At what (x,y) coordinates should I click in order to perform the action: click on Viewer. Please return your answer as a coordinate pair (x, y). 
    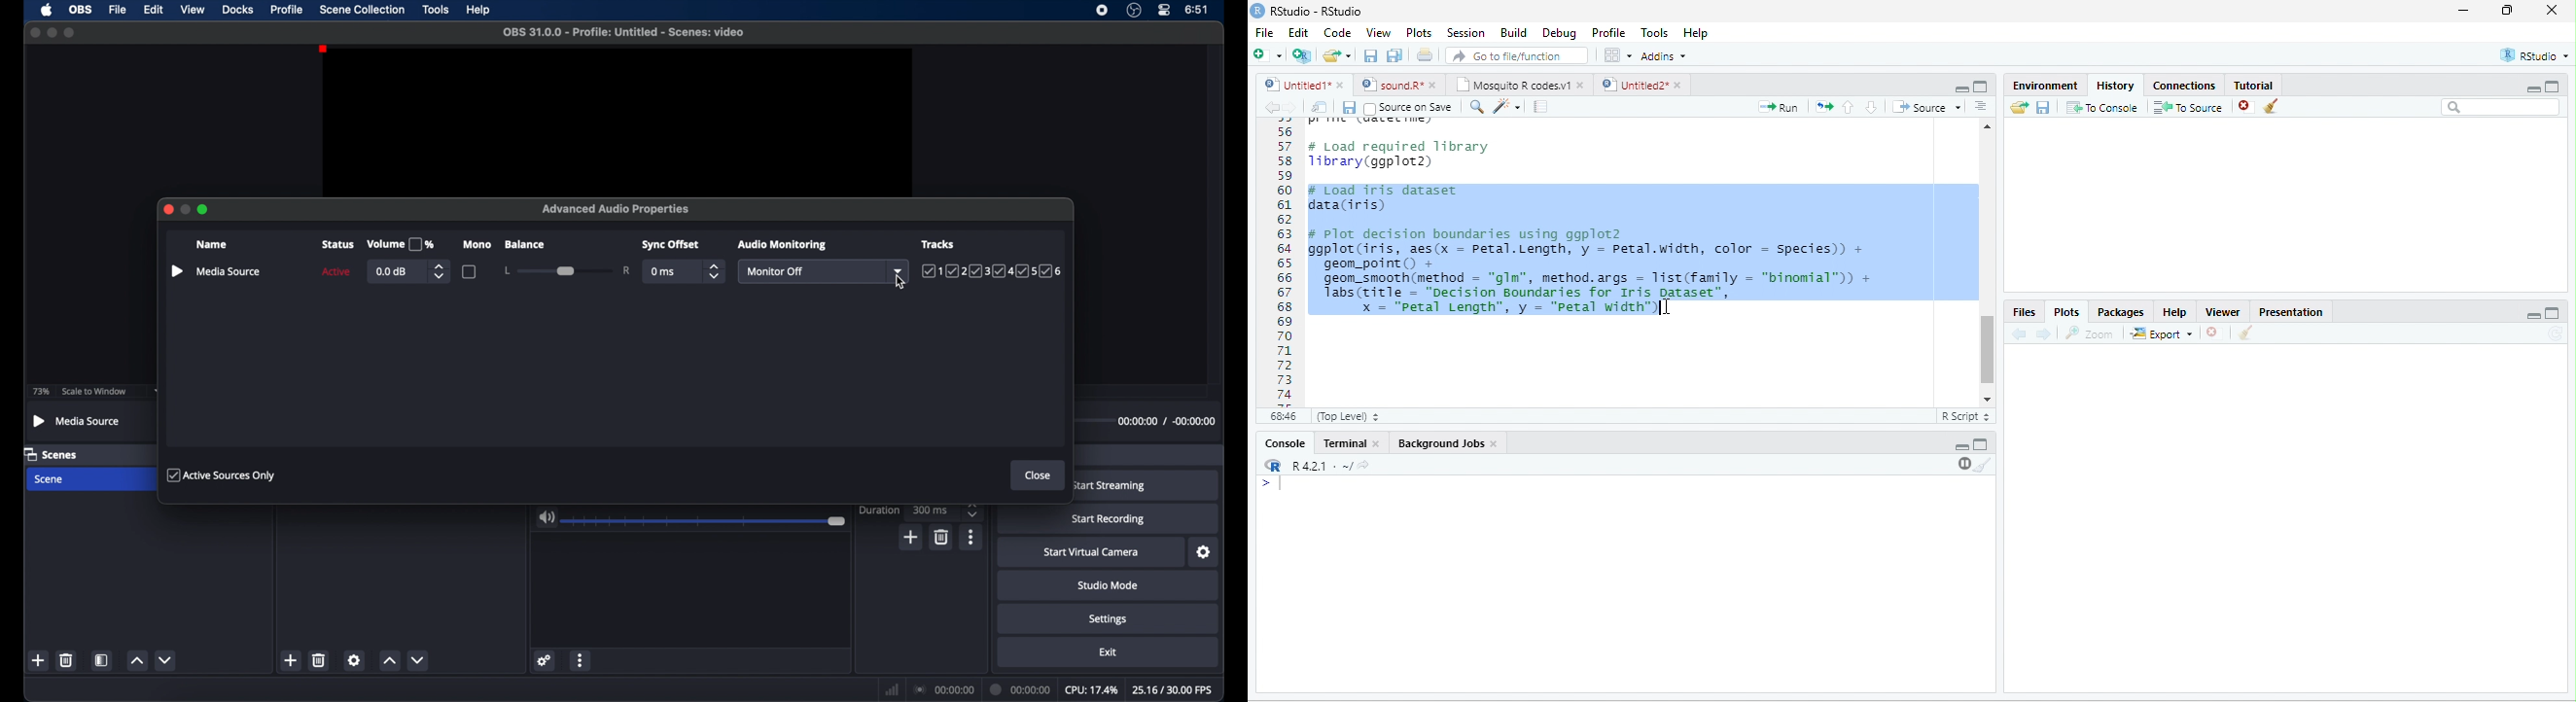
    Looking at the image, I should click on (2223, 312).